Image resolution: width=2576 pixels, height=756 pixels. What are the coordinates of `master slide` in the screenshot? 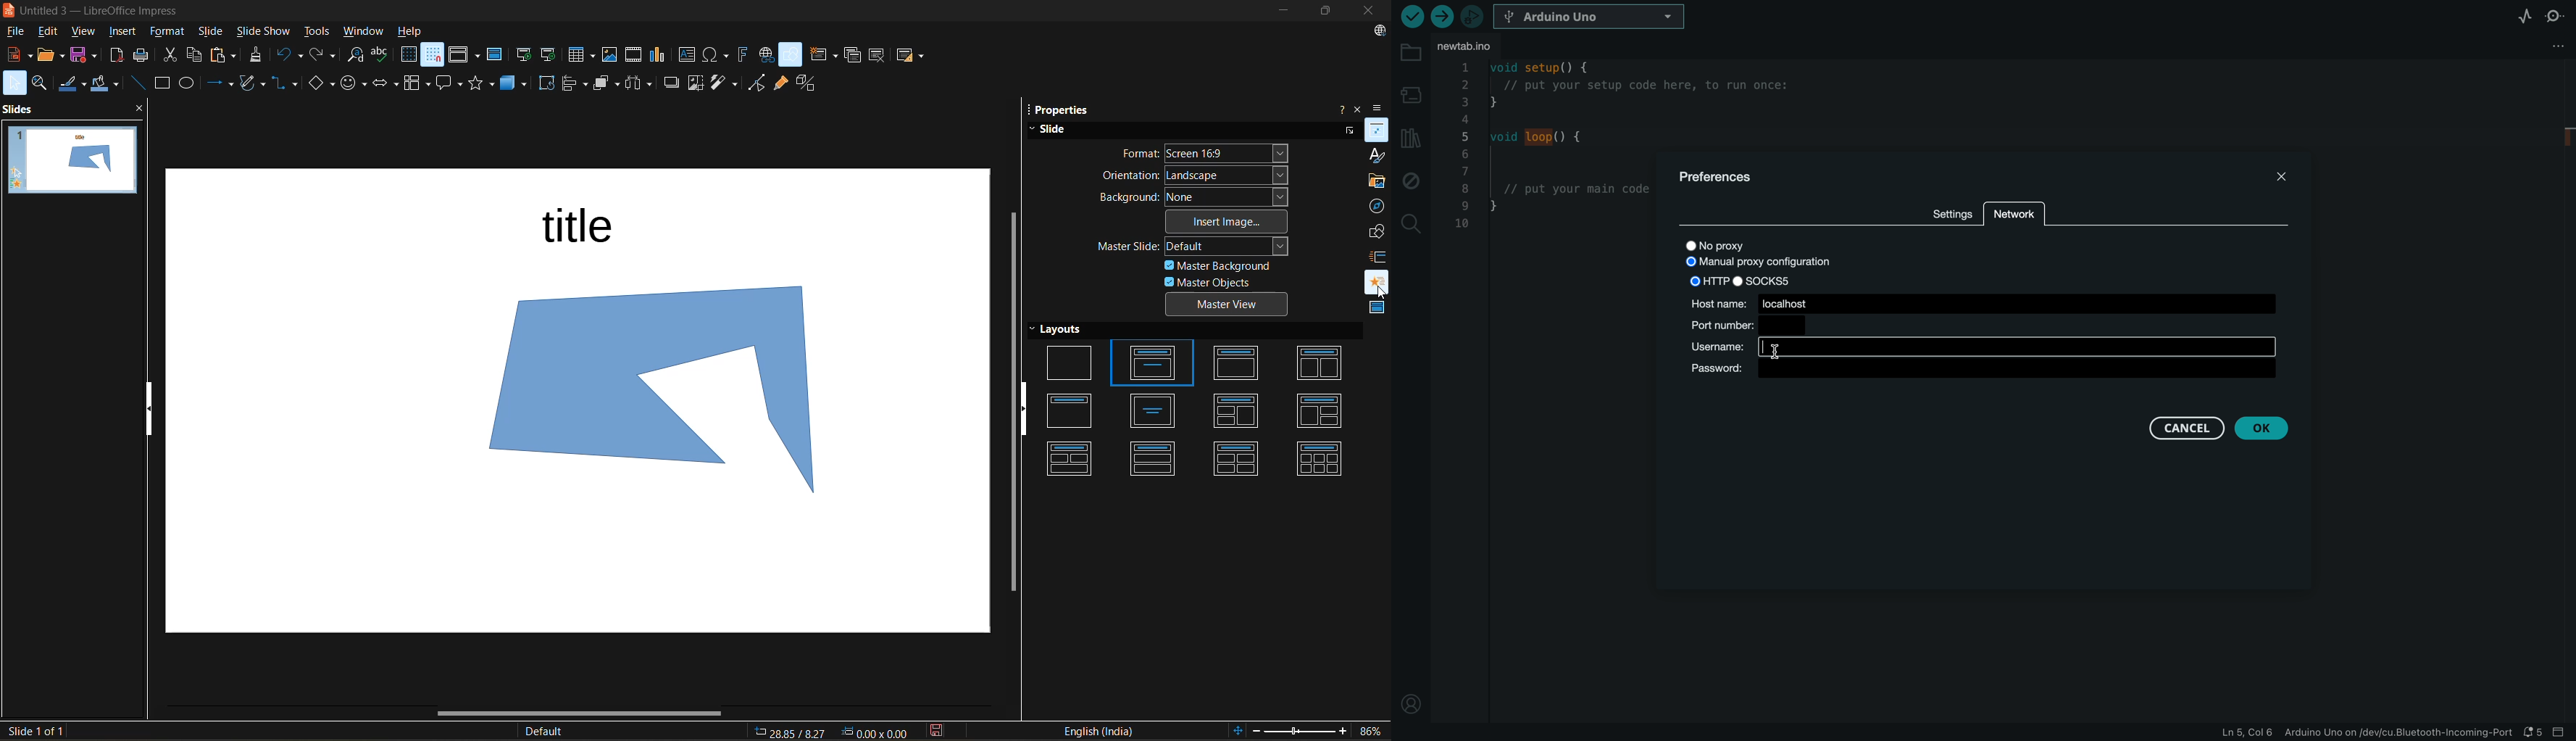 It's located at (1195, 248).